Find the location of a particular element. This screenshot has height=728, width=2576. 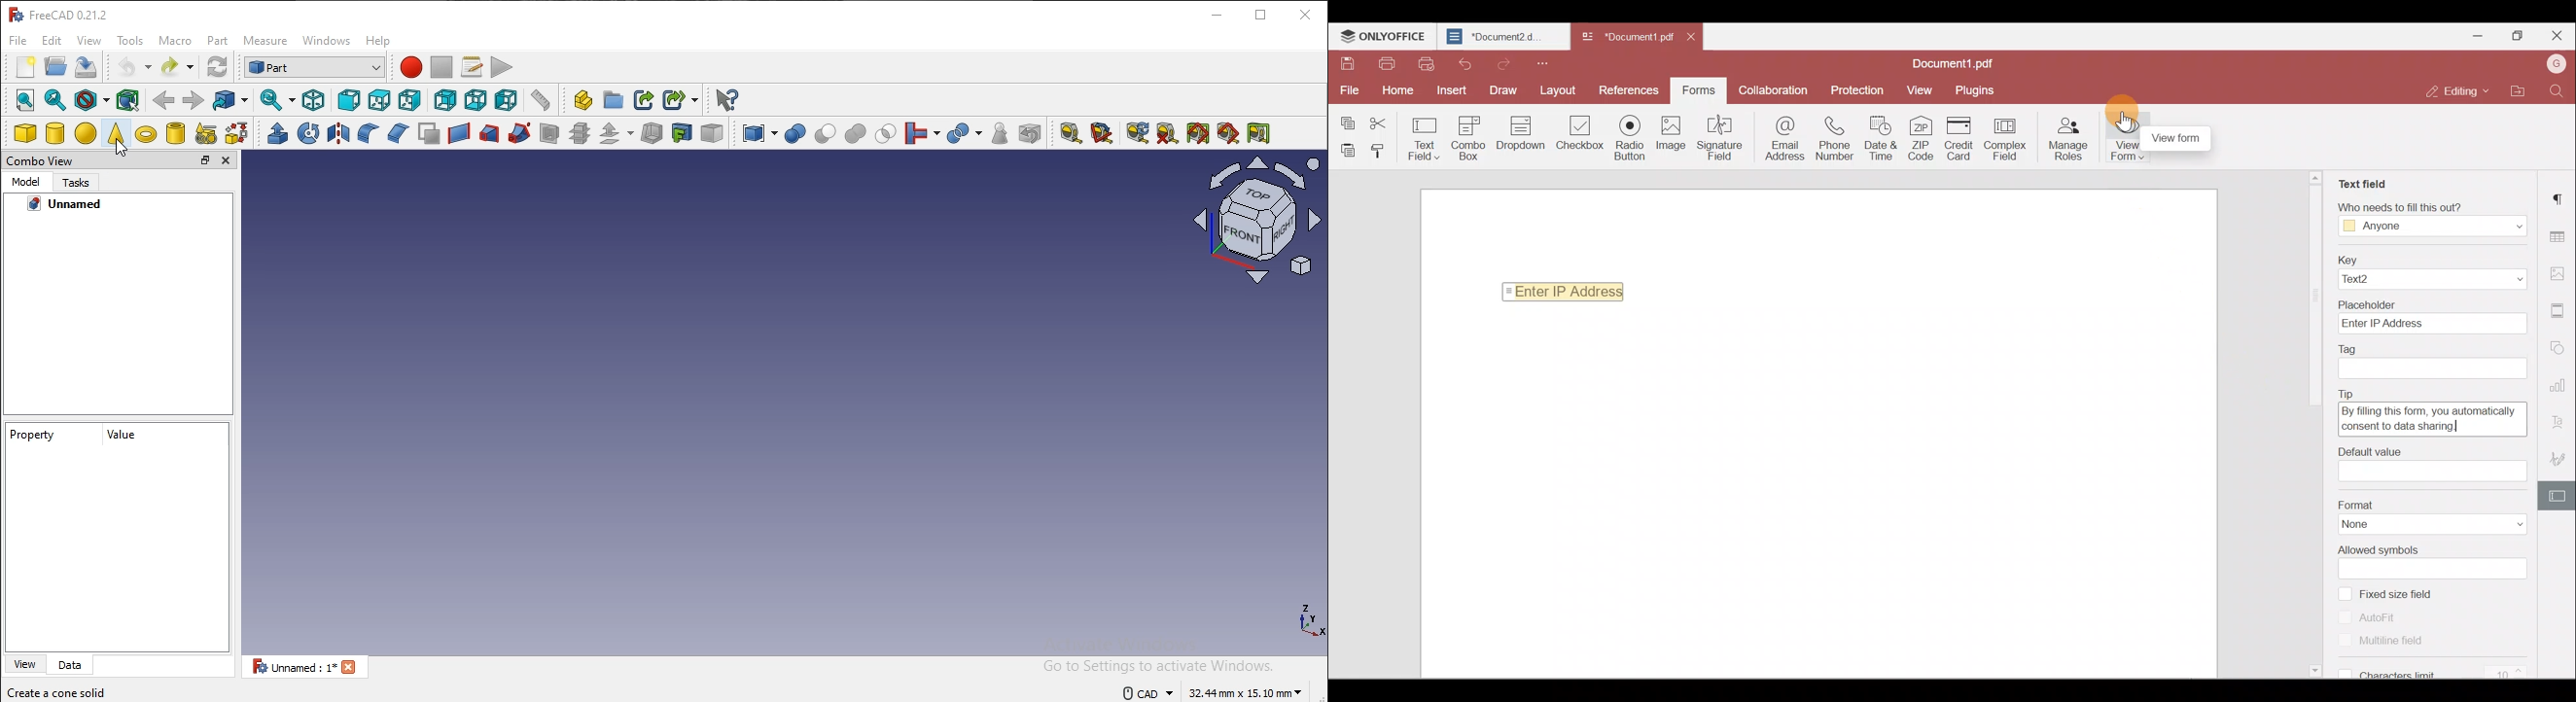

model is located at coordinates (25, 181).